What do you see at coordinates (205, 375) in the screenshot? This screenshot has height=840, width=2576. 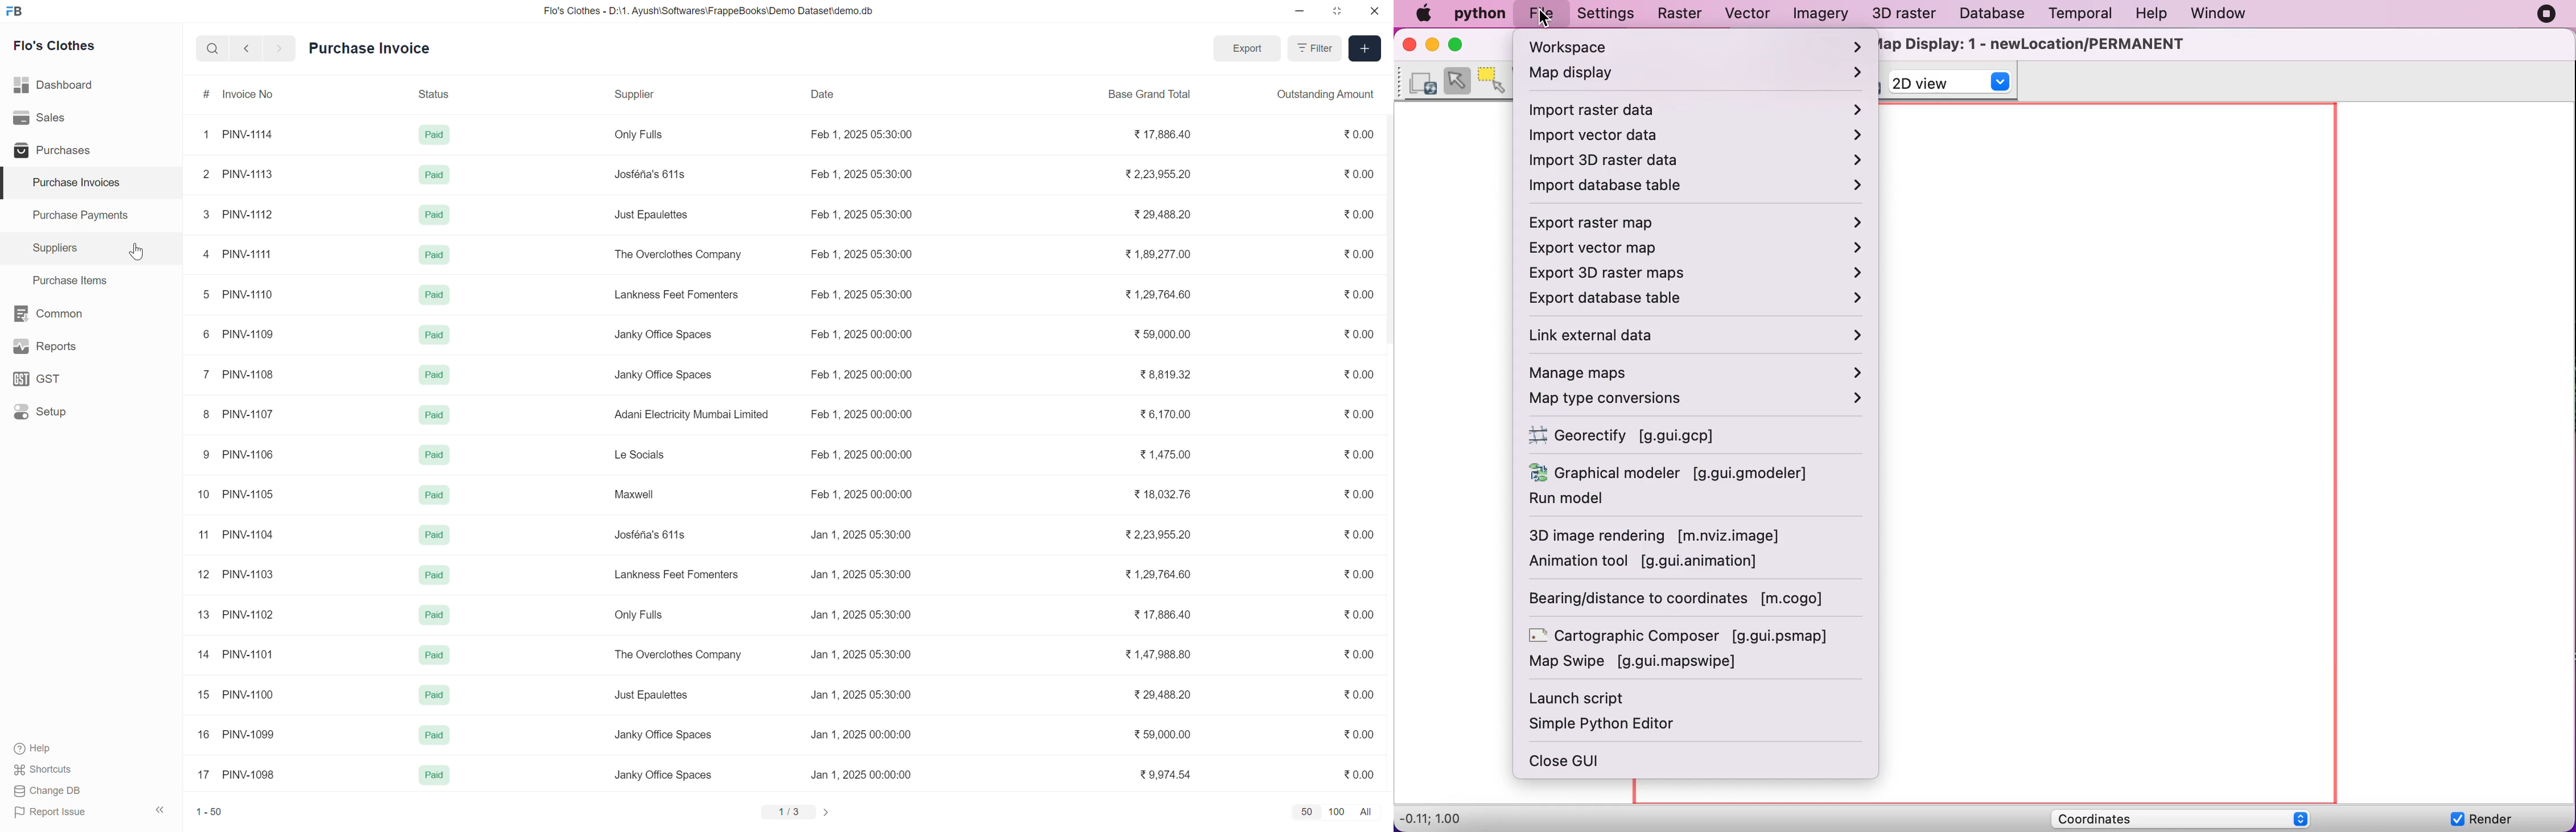 I see `7` at bounding box center [205, 375].